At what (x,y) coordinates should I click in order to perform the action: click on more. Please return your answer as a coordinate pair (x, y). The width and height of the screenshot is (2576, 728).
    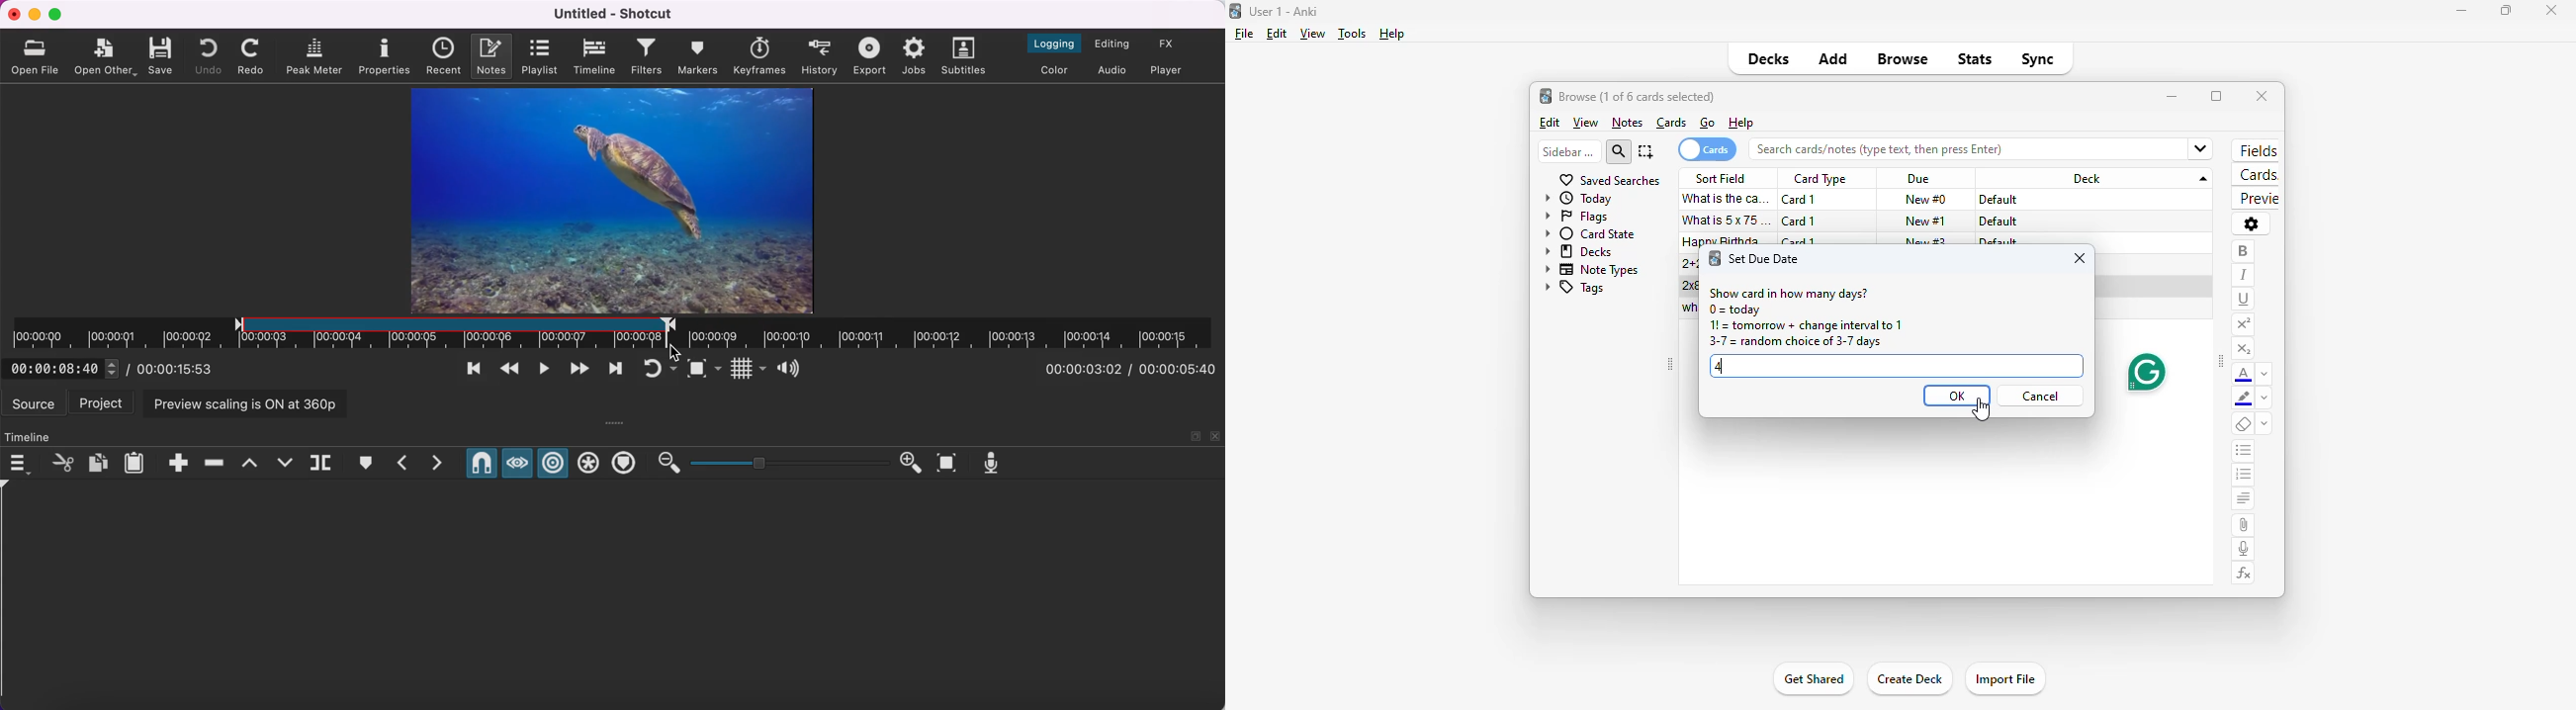
    Looking at the image, I should click on (617, 422).